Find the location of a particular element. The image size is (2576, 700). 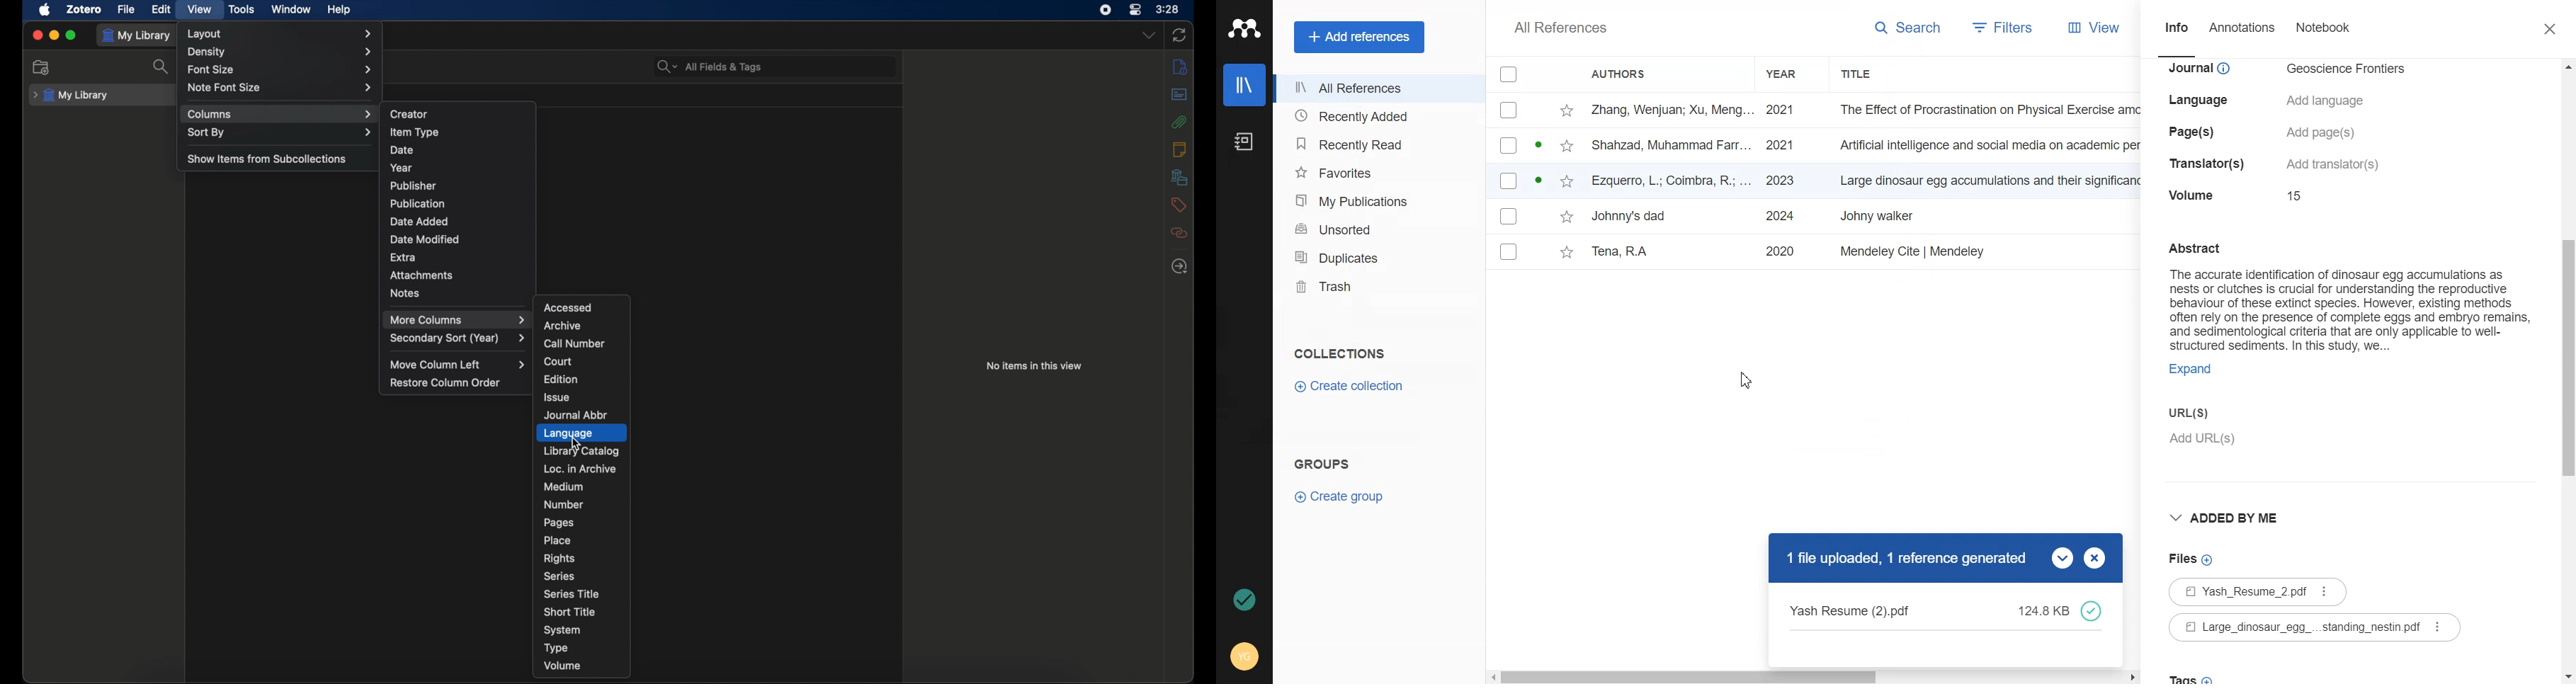

extra is located at coordinates (404, 256).